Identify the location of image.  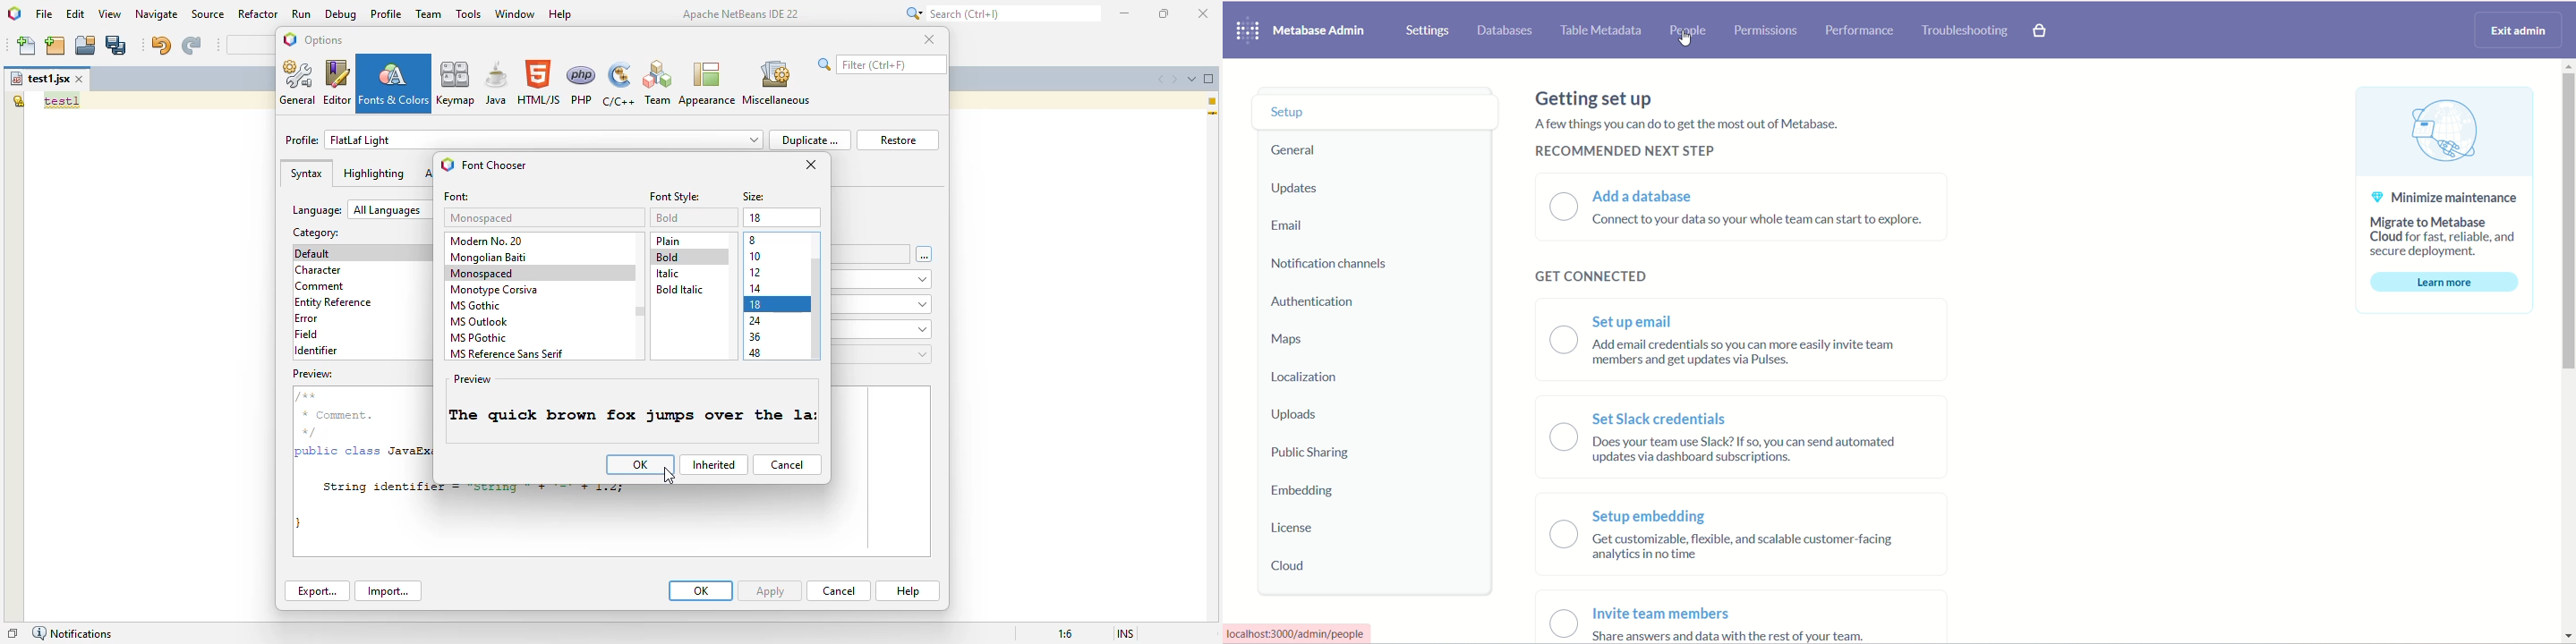
(2443, 132).